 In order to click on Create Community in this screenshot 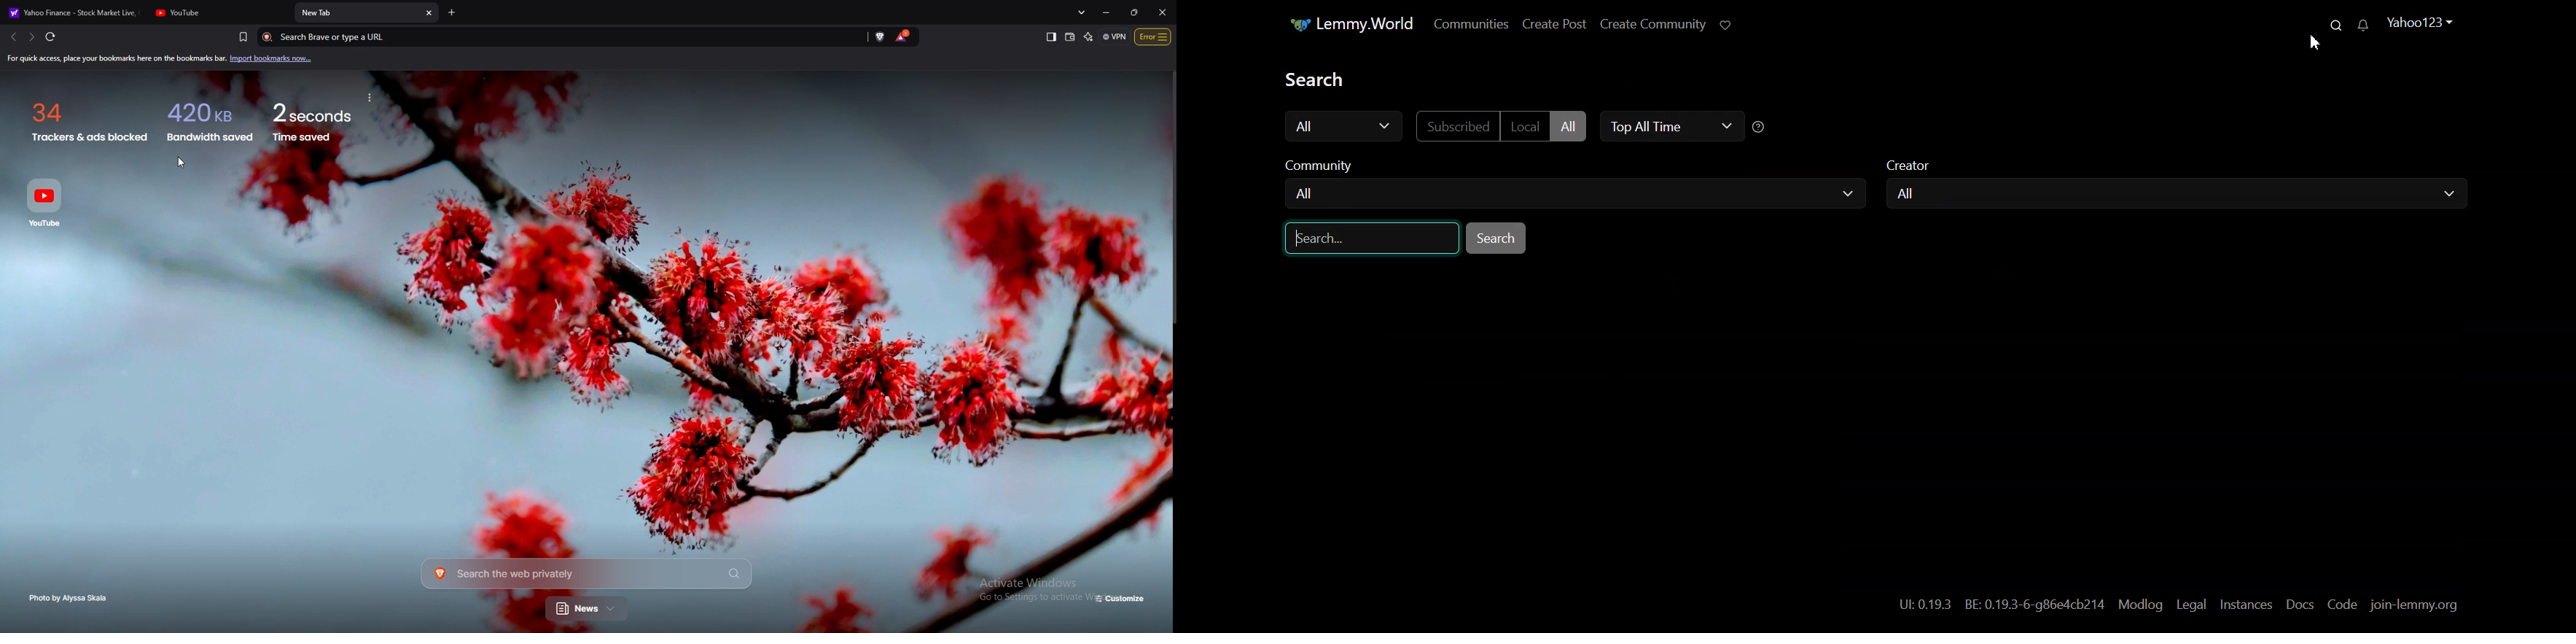, I will do `click(1652, 24)`.